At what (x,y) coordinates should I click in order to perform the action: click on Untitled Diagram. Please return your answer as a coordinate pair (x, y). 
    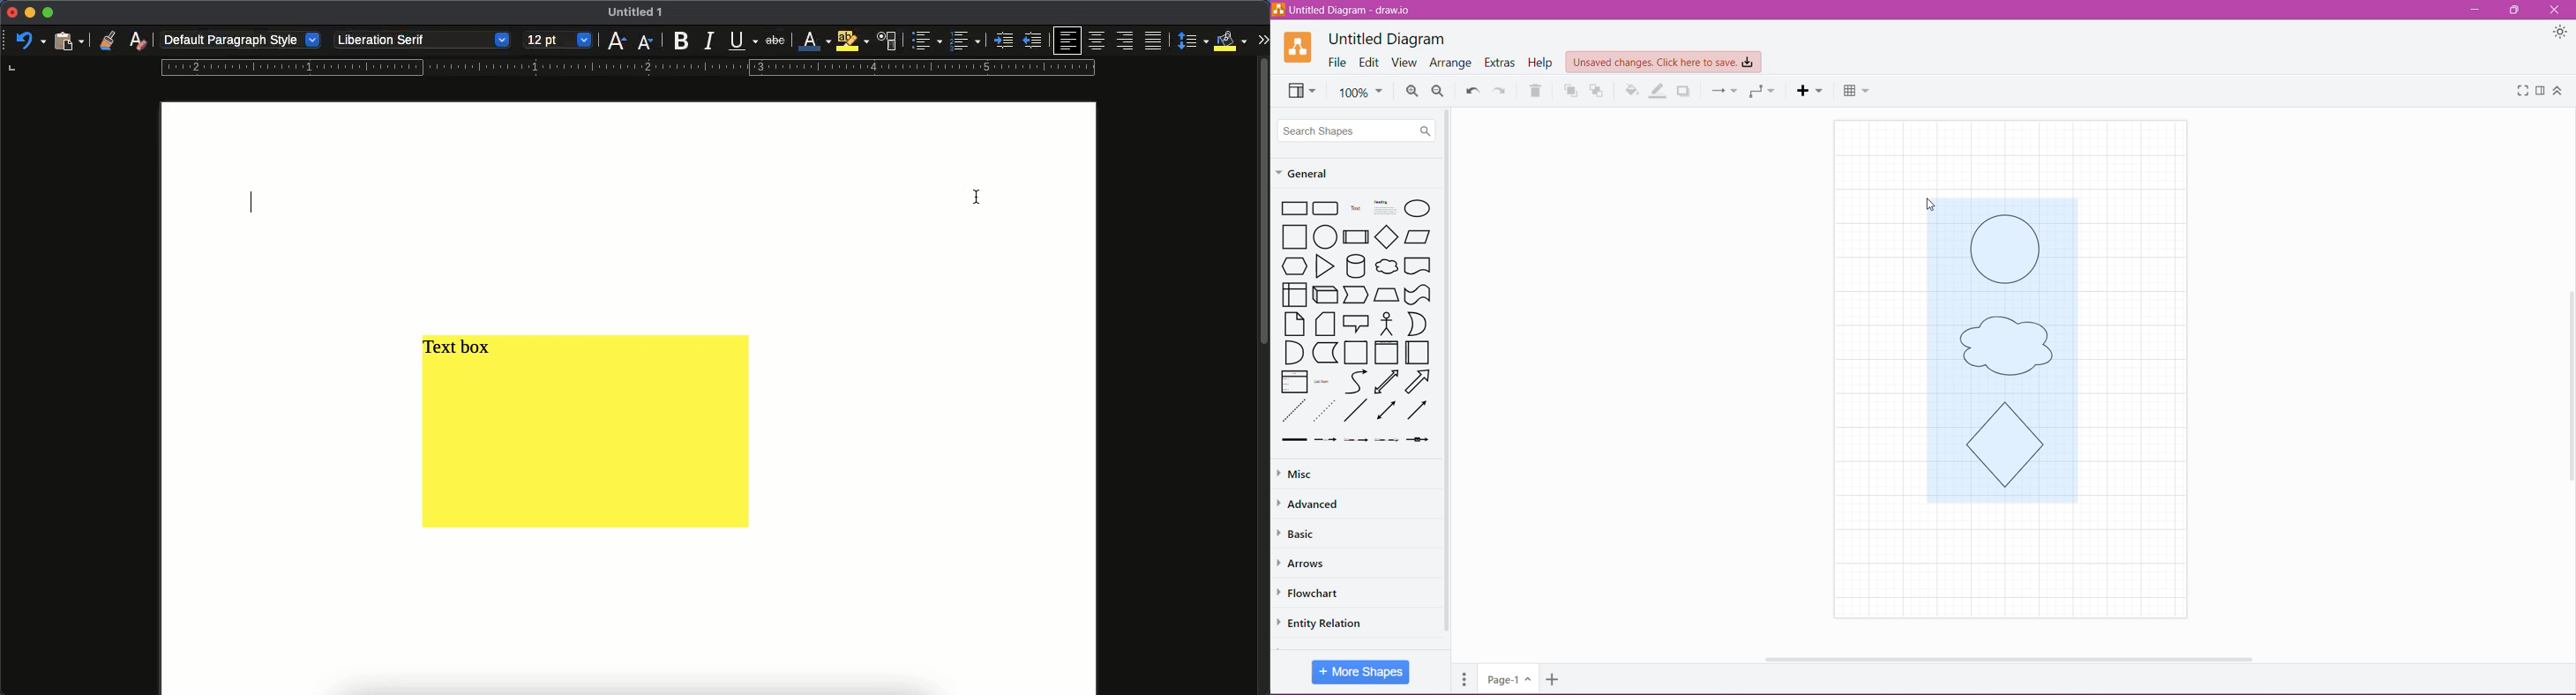
    Looking at the image, I should click on (1387, 39).